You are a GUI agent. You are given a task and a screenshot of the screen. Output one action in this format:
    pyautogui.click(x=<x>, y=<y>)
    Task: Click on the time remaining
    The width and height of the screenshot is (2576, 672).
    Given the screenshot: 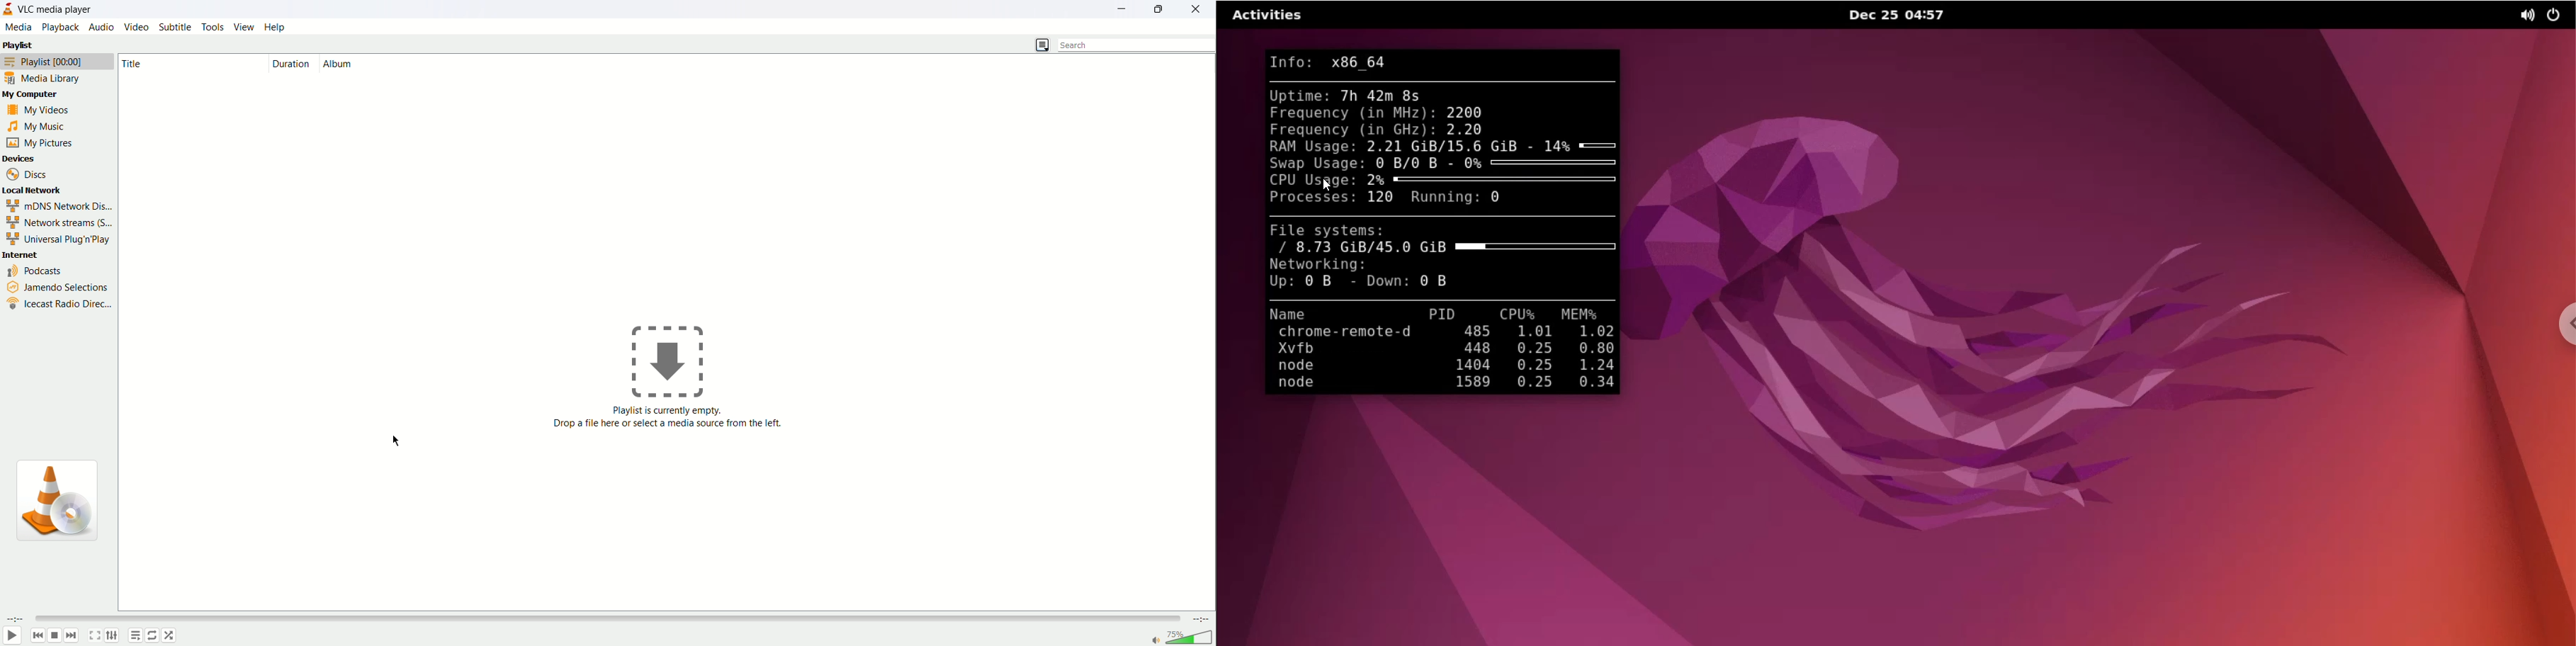 What is the action you would take?
    pyautogui.click(x=1200, y=621)
    